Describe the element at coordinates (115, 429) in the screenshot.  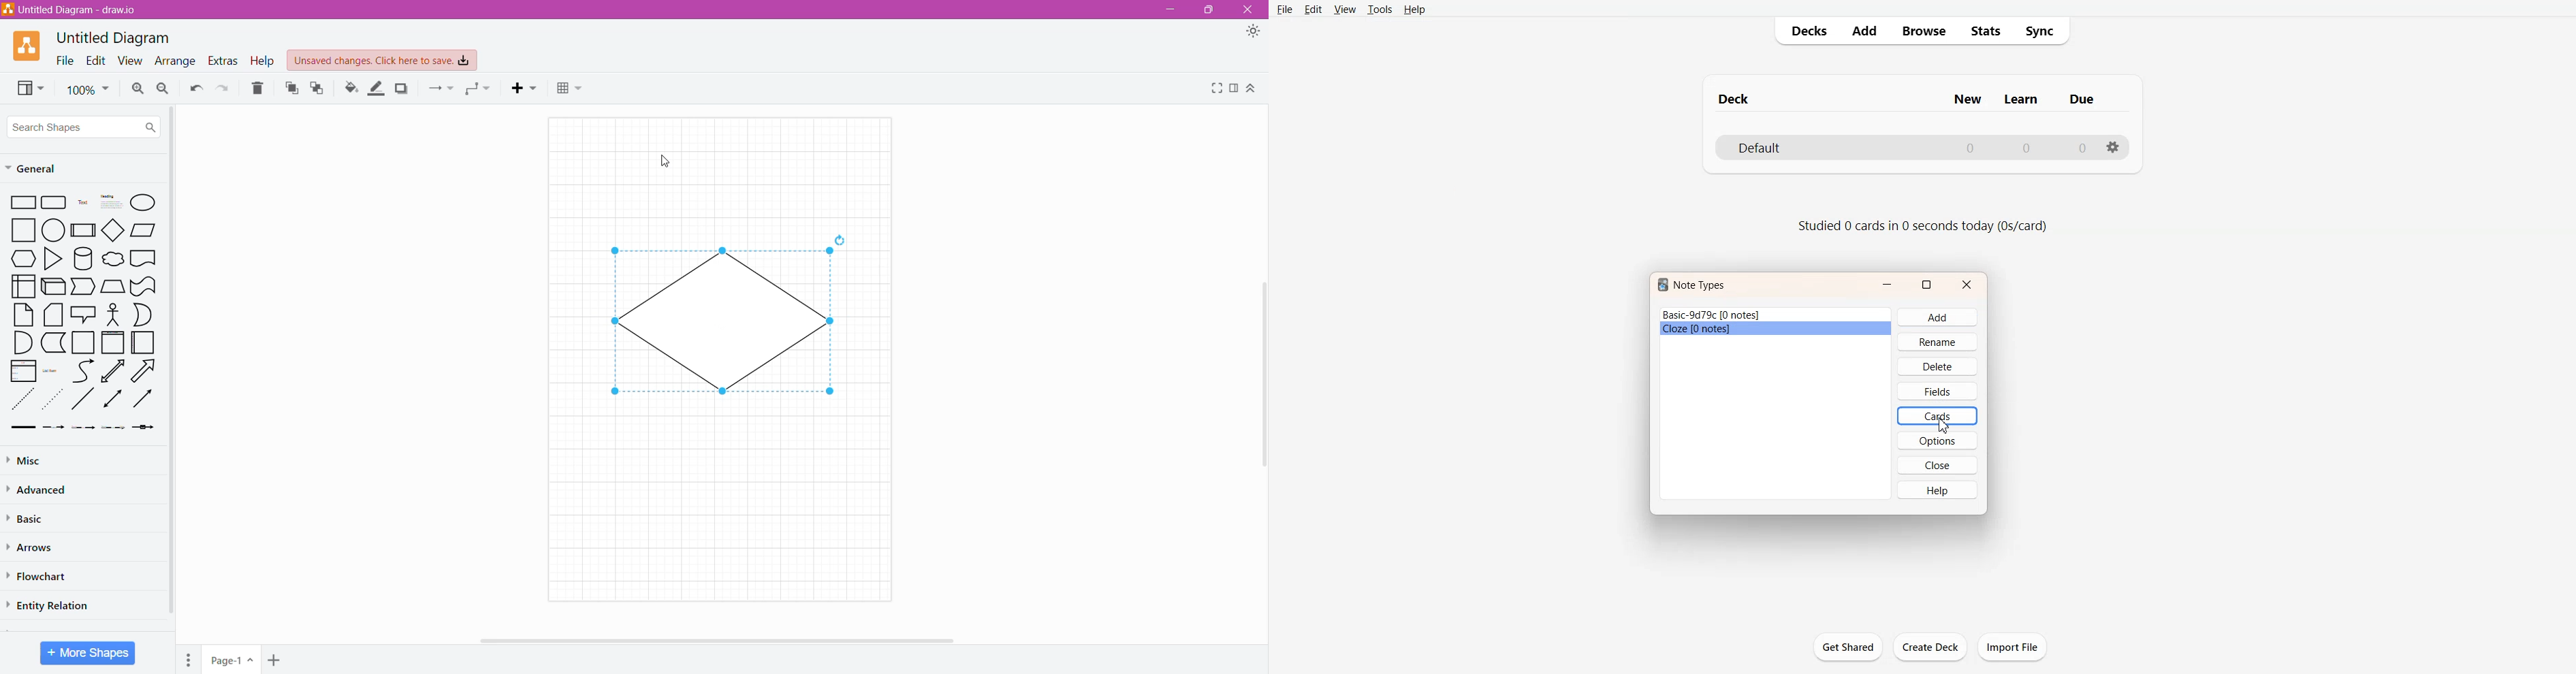
I see `Connector with 3 Labels` at that location.